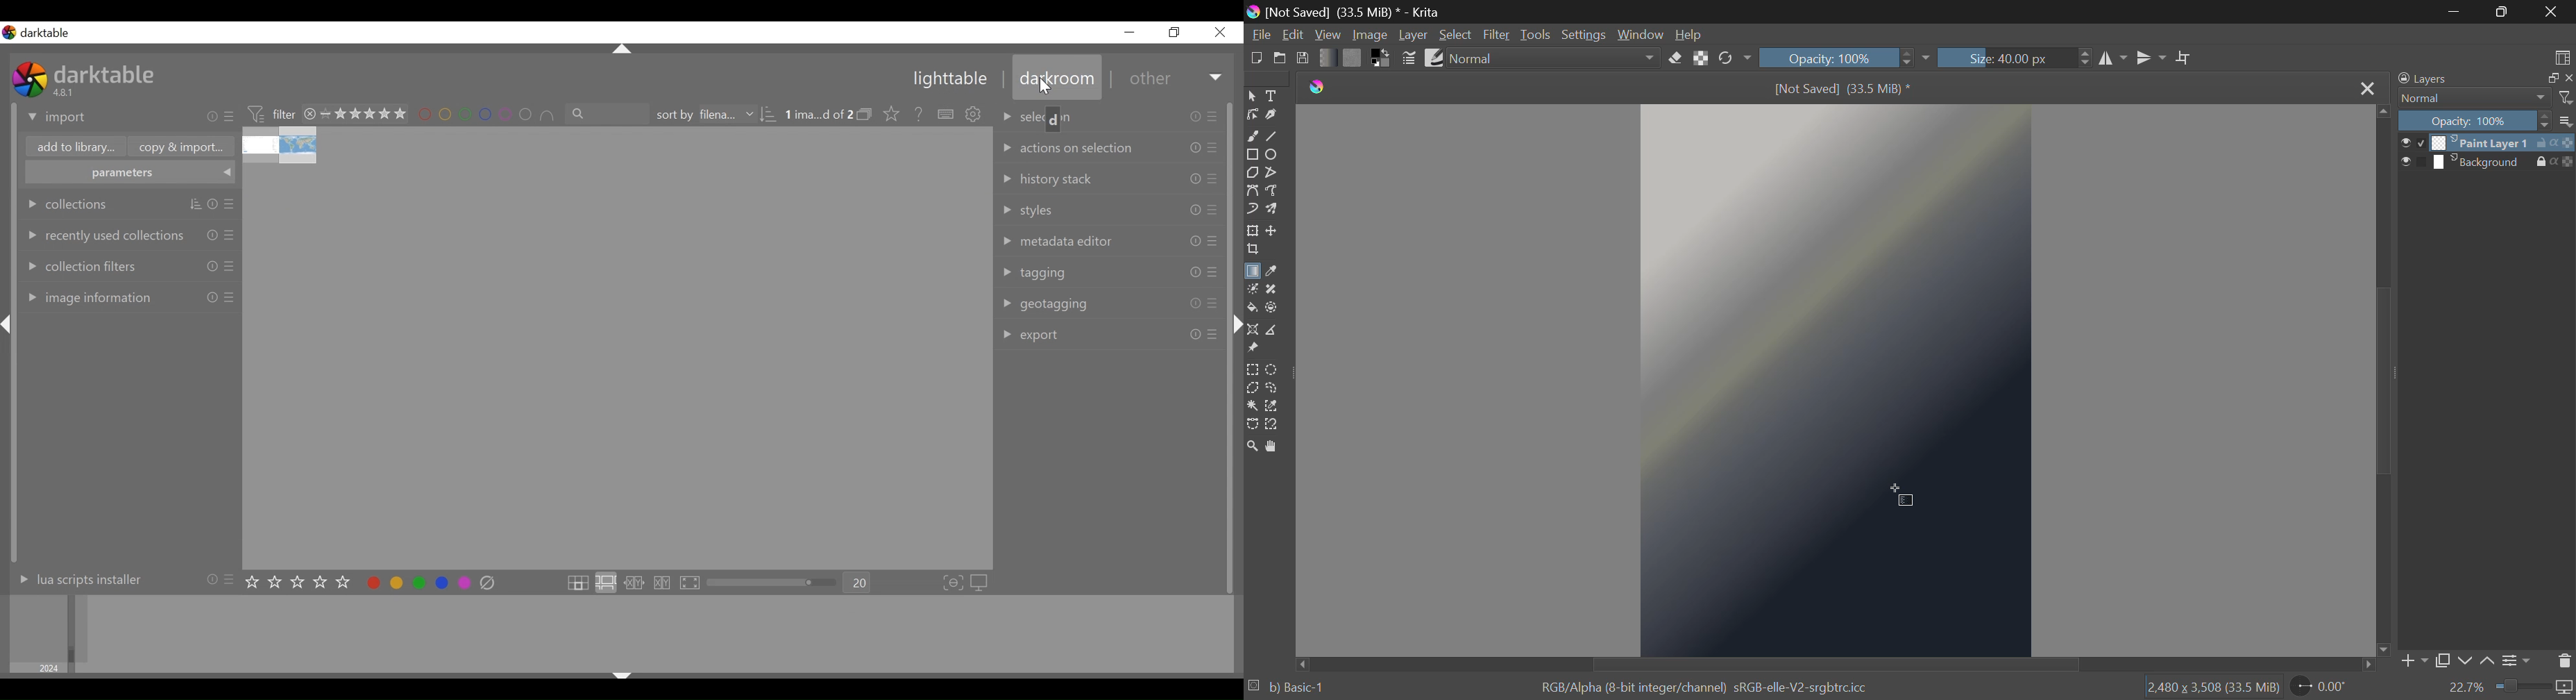 This screenshot has height=700, width=2576. What do you see at coordinates (232, 204) in the screenshot?
I see `` at bounding box center [232, 204].